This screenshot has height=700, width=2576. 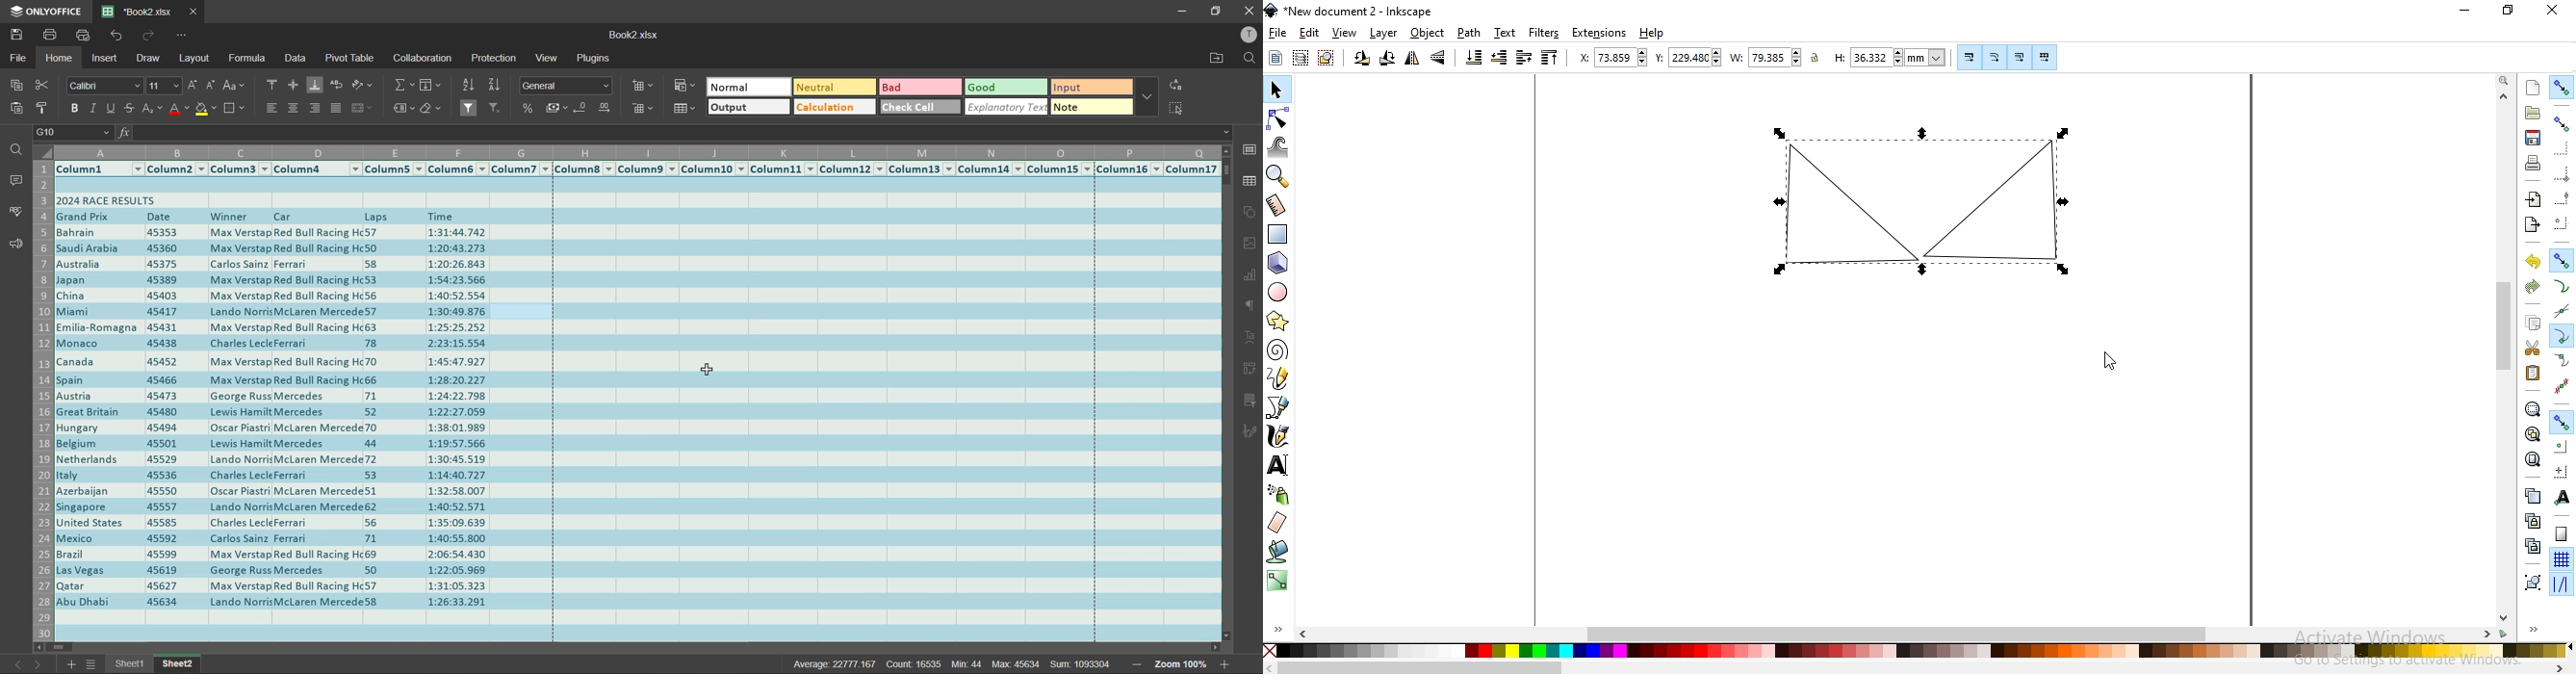 What do you see at coordinates (73, 133) in the screenshot?
I see `cell address` at bounding box center [73, 133].